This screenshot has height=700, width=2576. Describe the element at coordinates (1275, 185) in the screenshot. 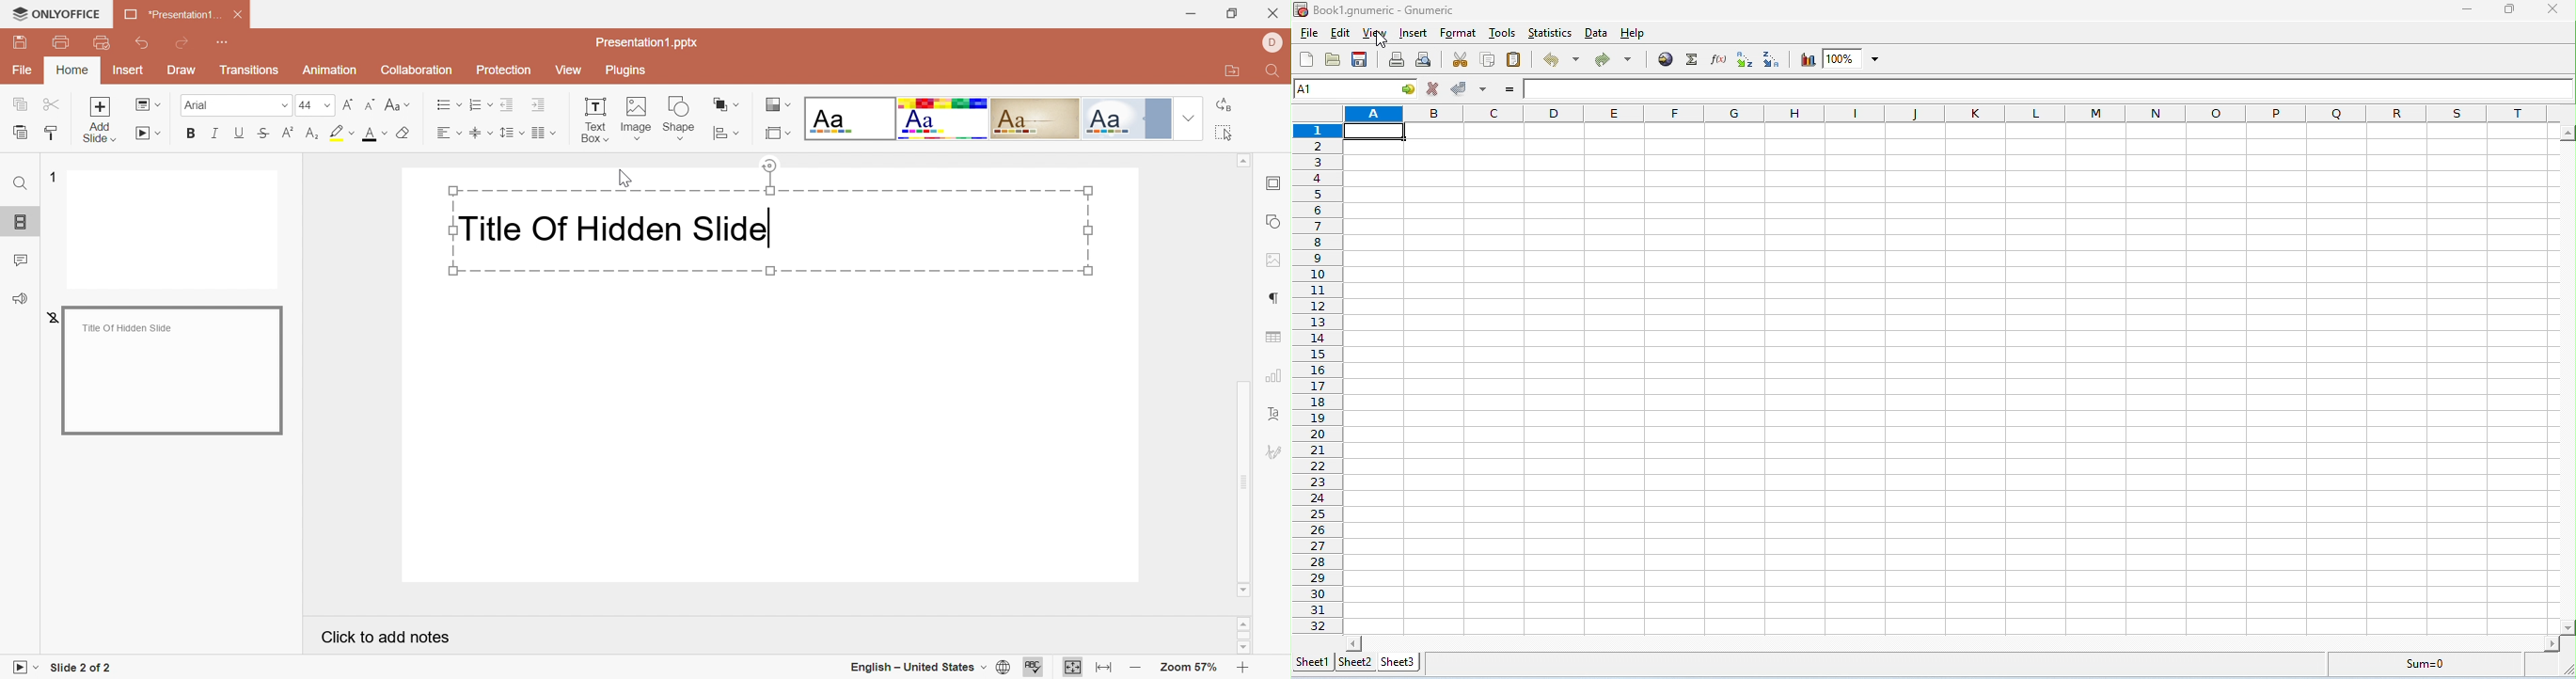

I see `Slide settings` at that location.